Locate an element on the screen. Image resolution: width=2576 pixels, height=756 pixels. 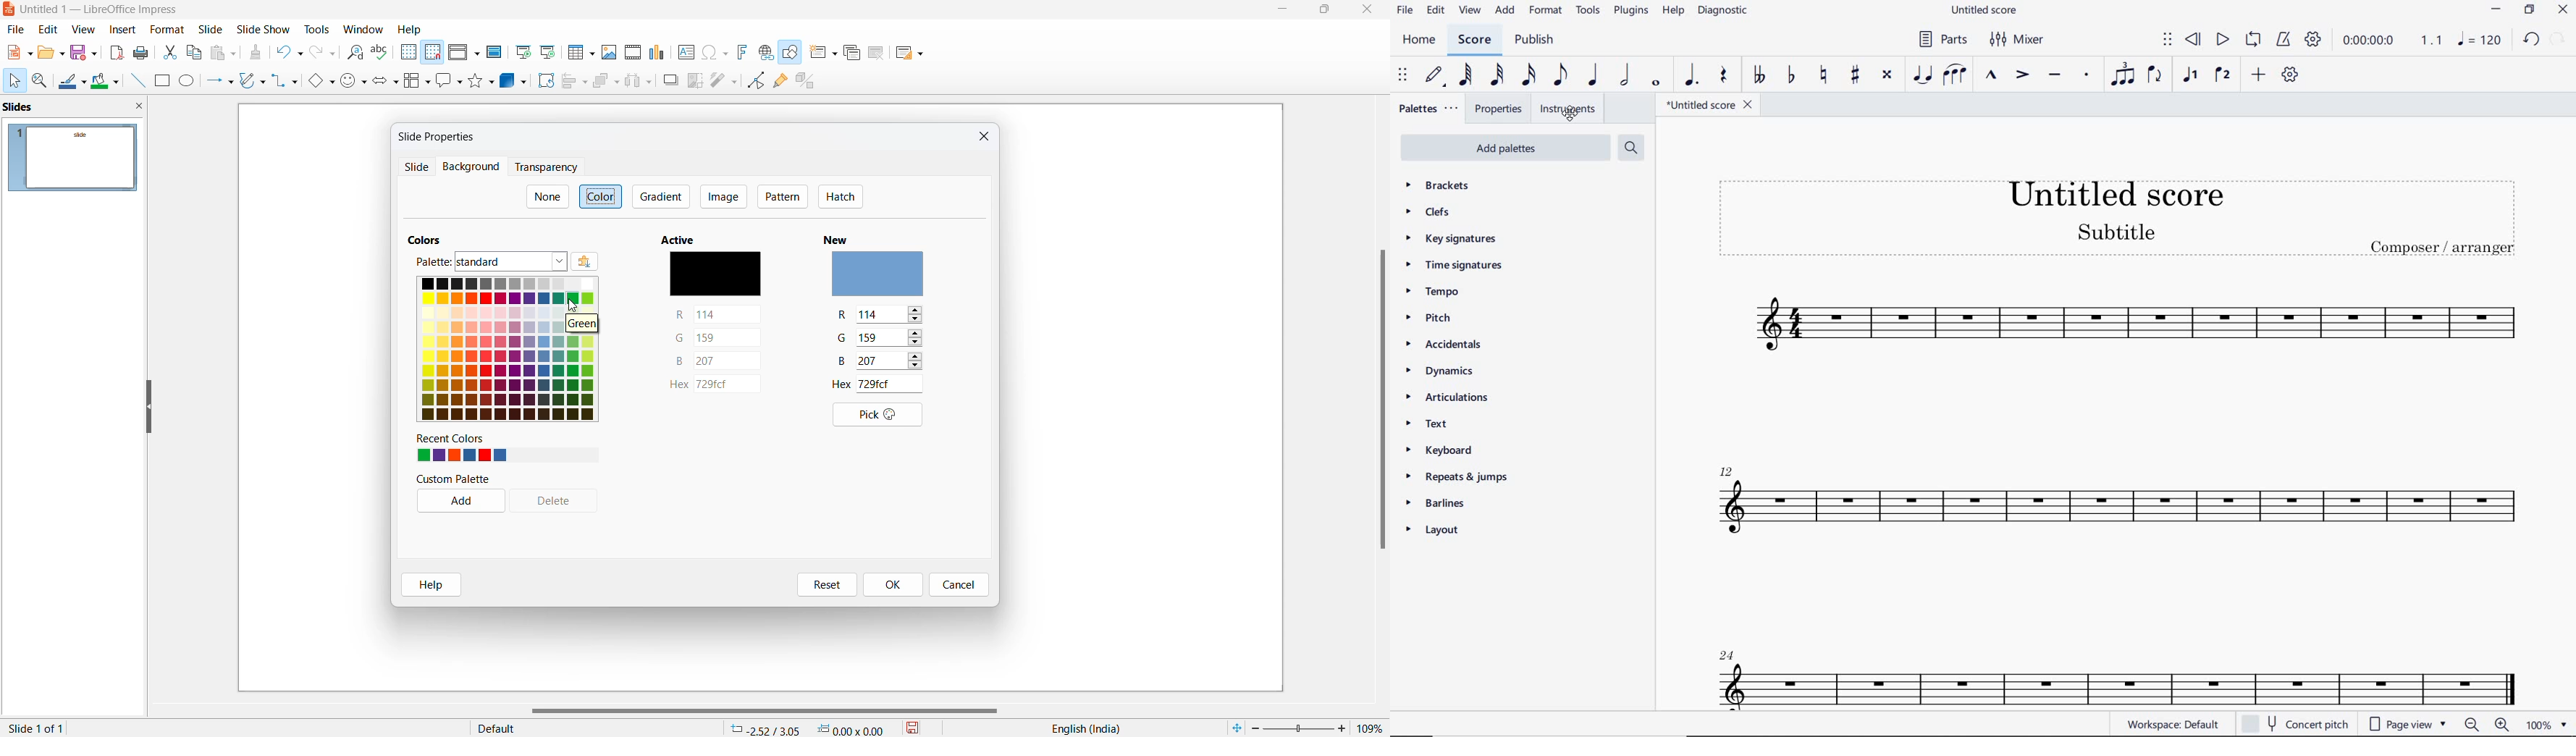
fit to window is located at coordinates (1236, 726).